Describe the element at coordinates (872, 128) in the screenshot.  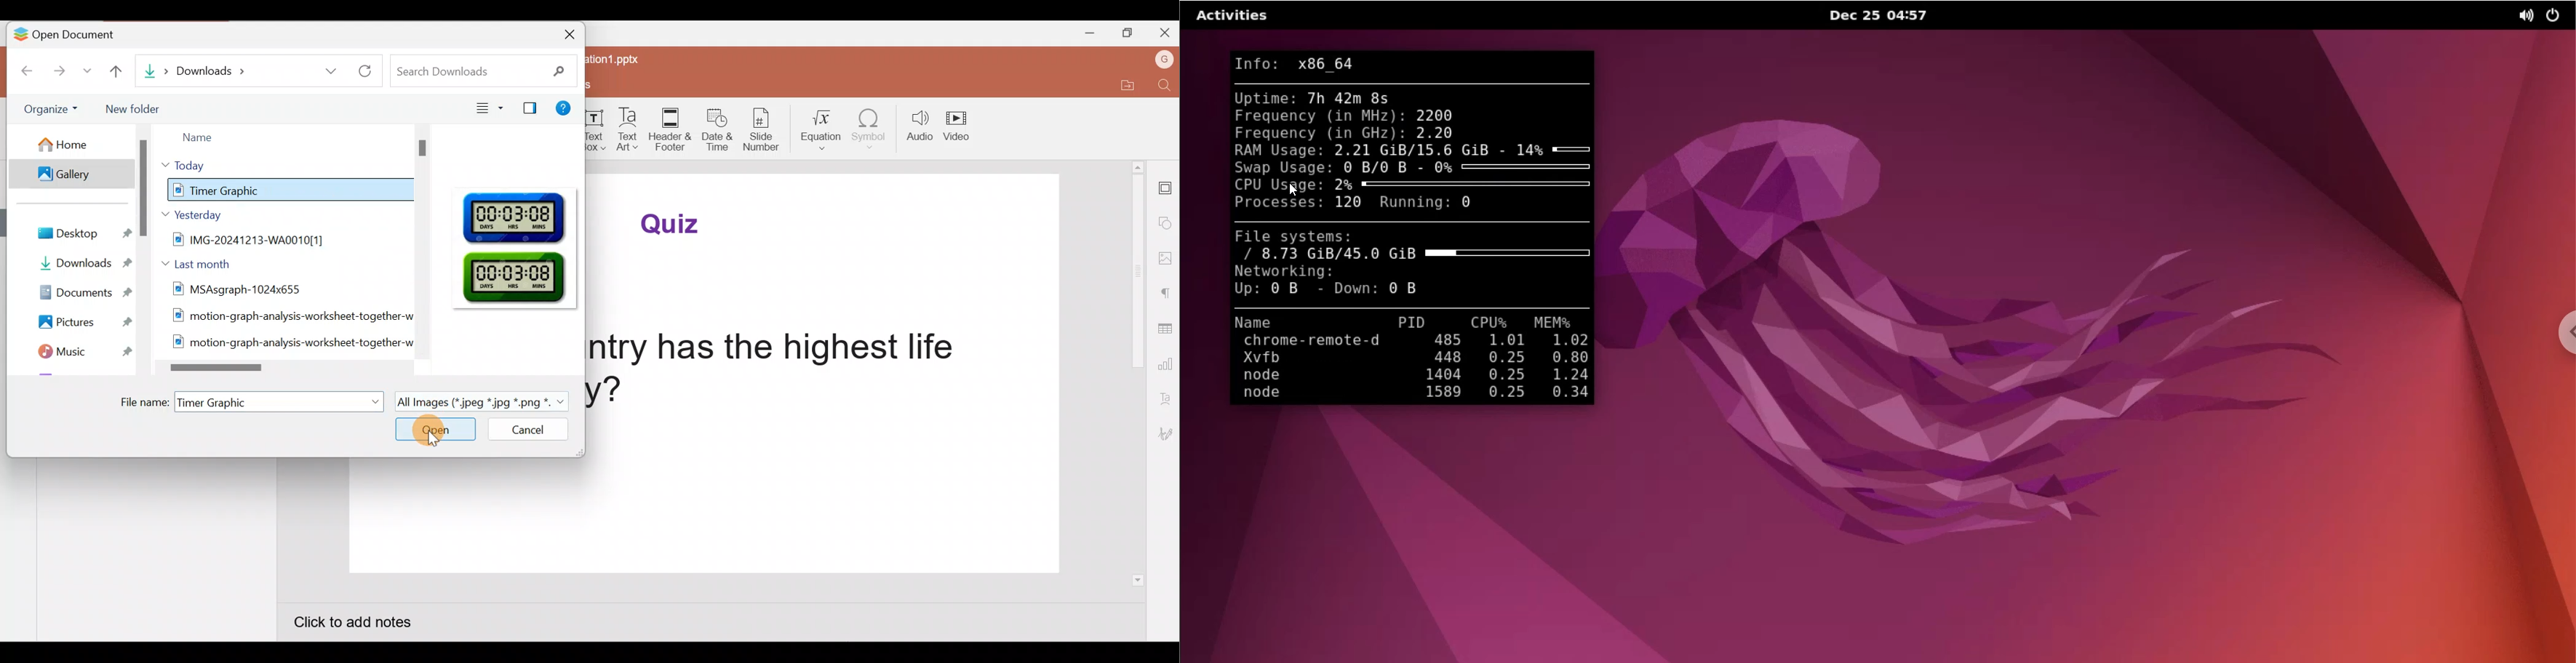
I see `Symbol` at that location.